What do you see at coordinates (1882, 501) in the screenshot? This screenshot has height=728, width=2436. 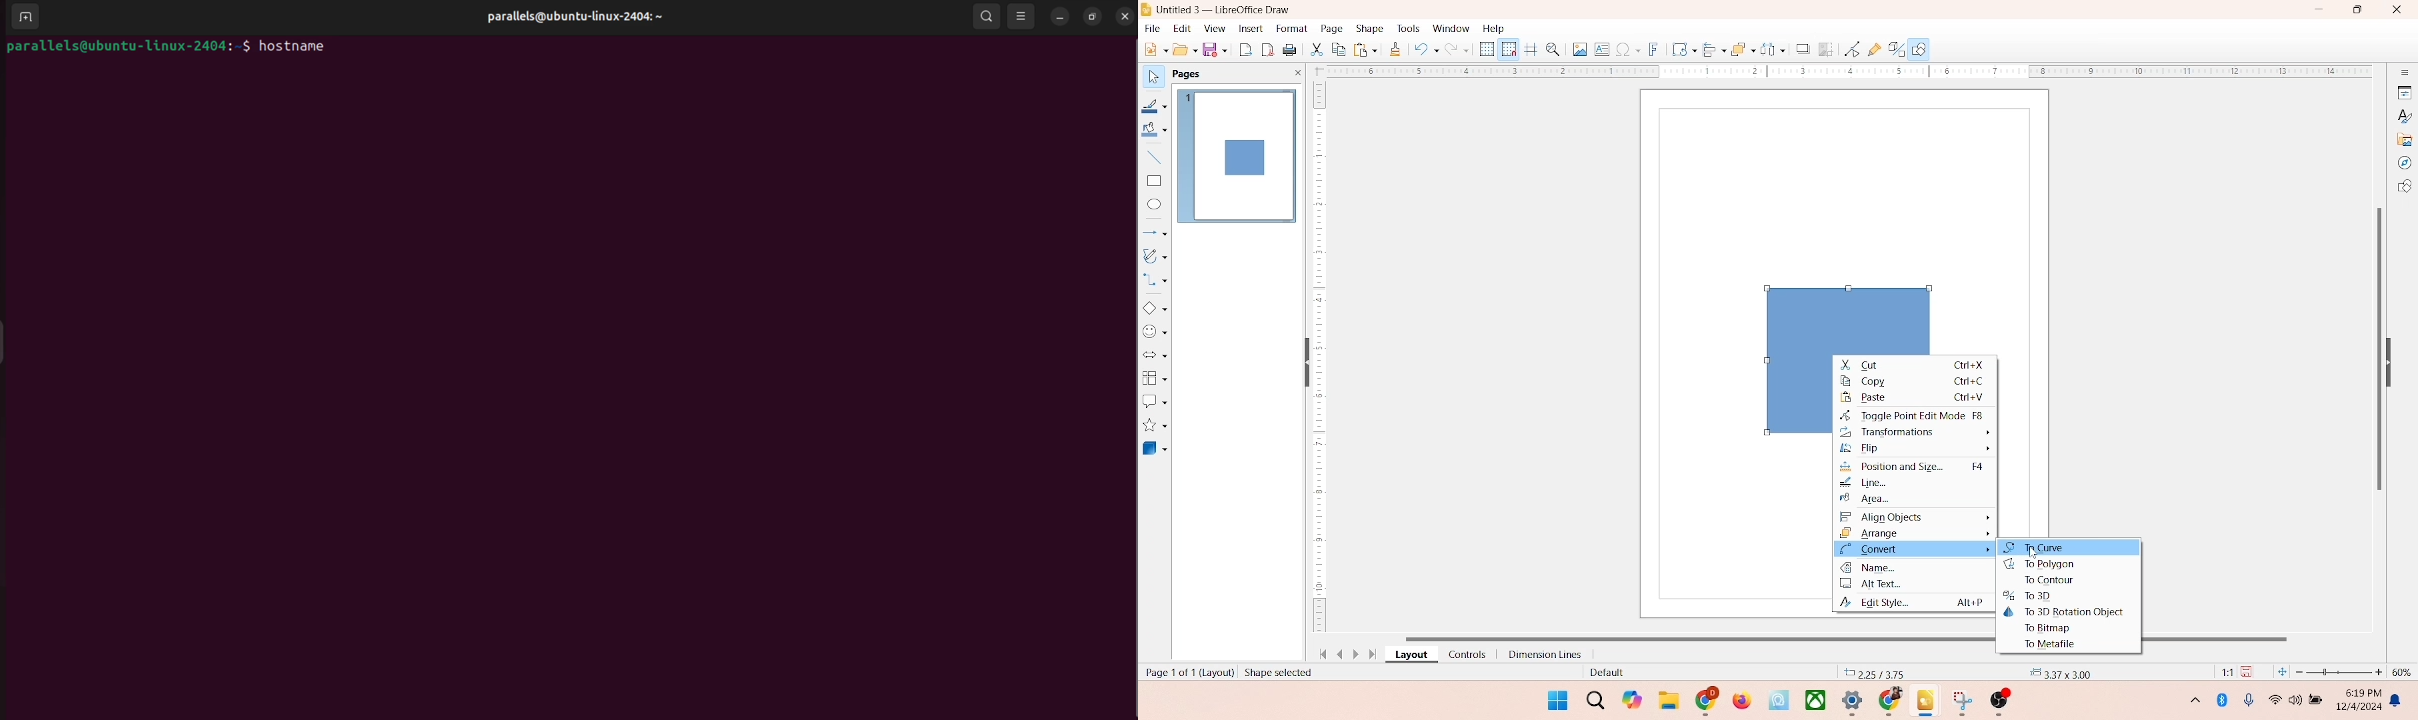 I see `area` at bounding box center [1882, 501].